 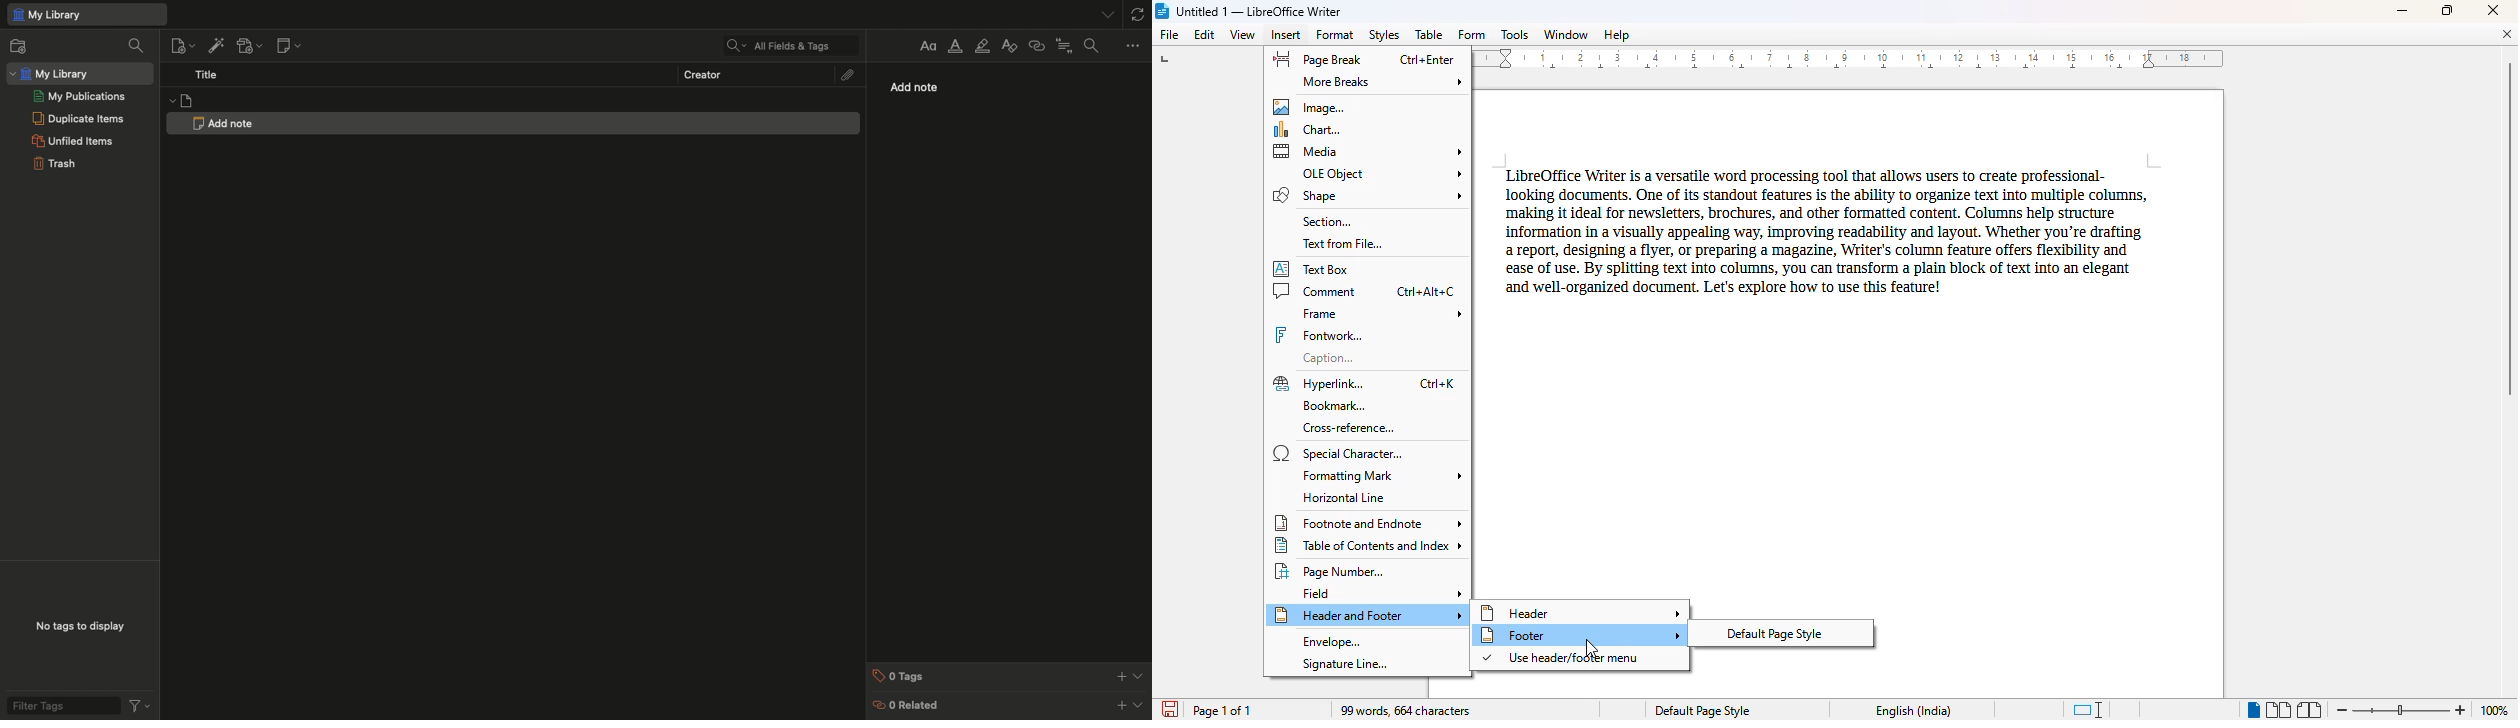 I want to click on Filter collections, so click(x=136, y=46).